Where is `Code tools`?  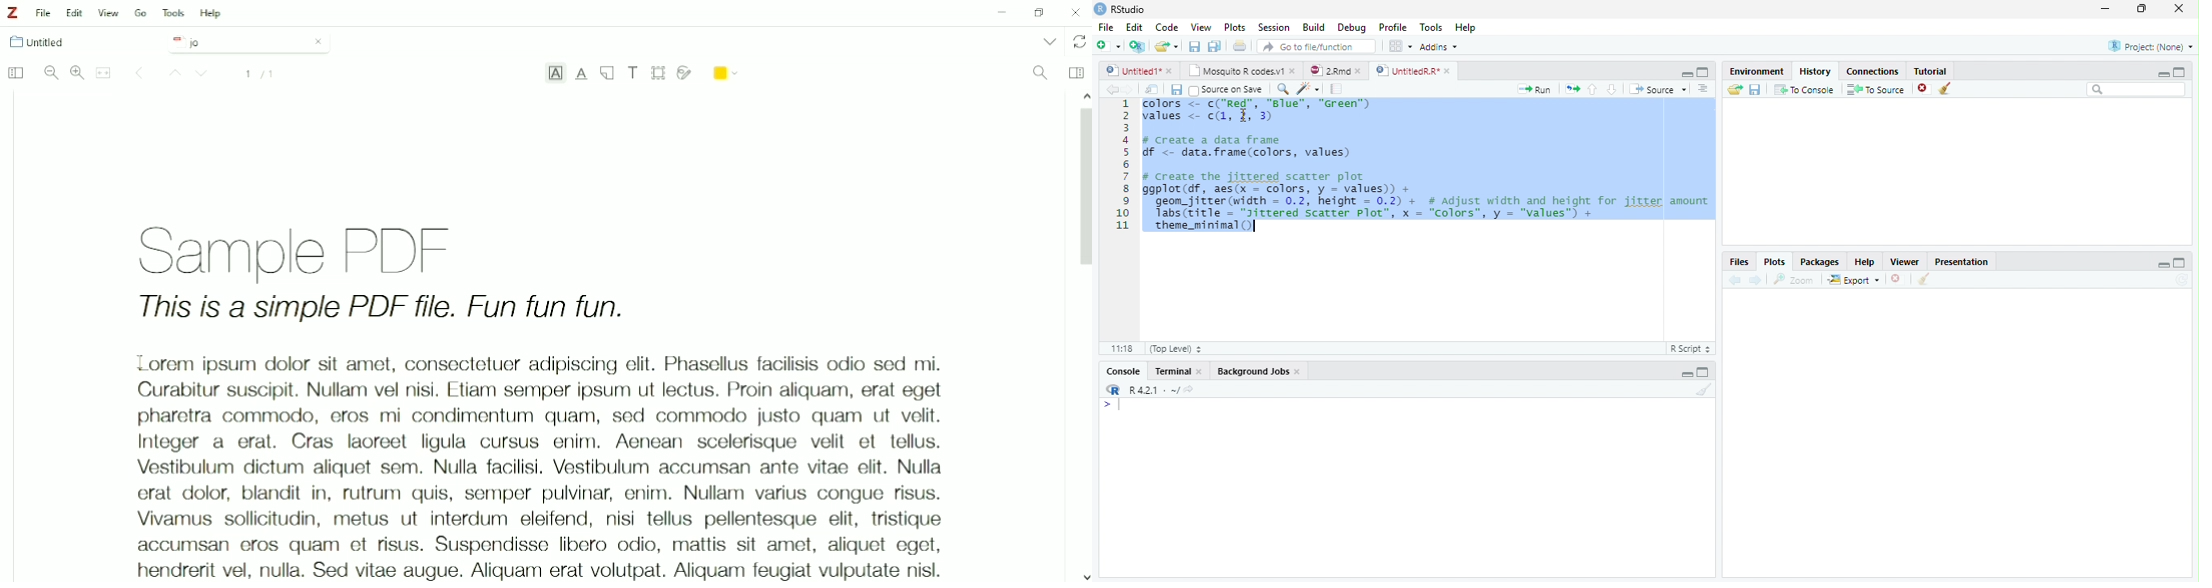 Code tools is located at coordinates (1309, 89).